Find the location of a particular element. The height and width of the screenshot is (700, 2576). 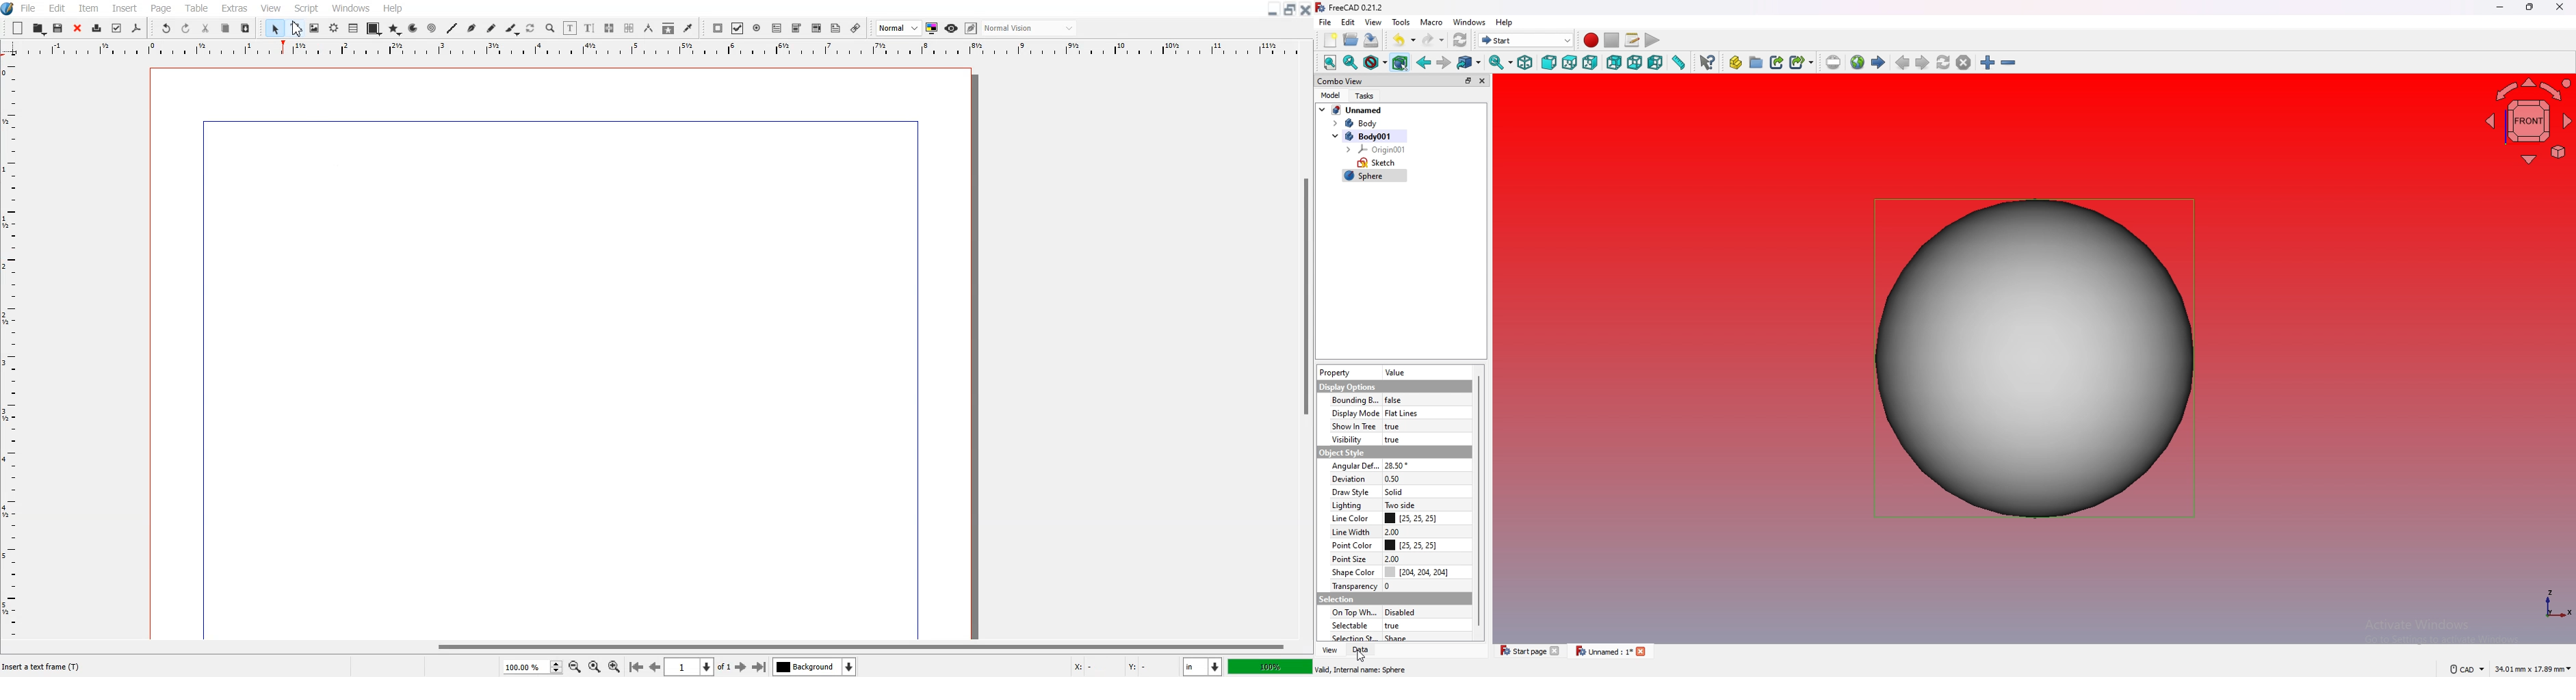

Copy item properties is located at coordinates (668, 29).